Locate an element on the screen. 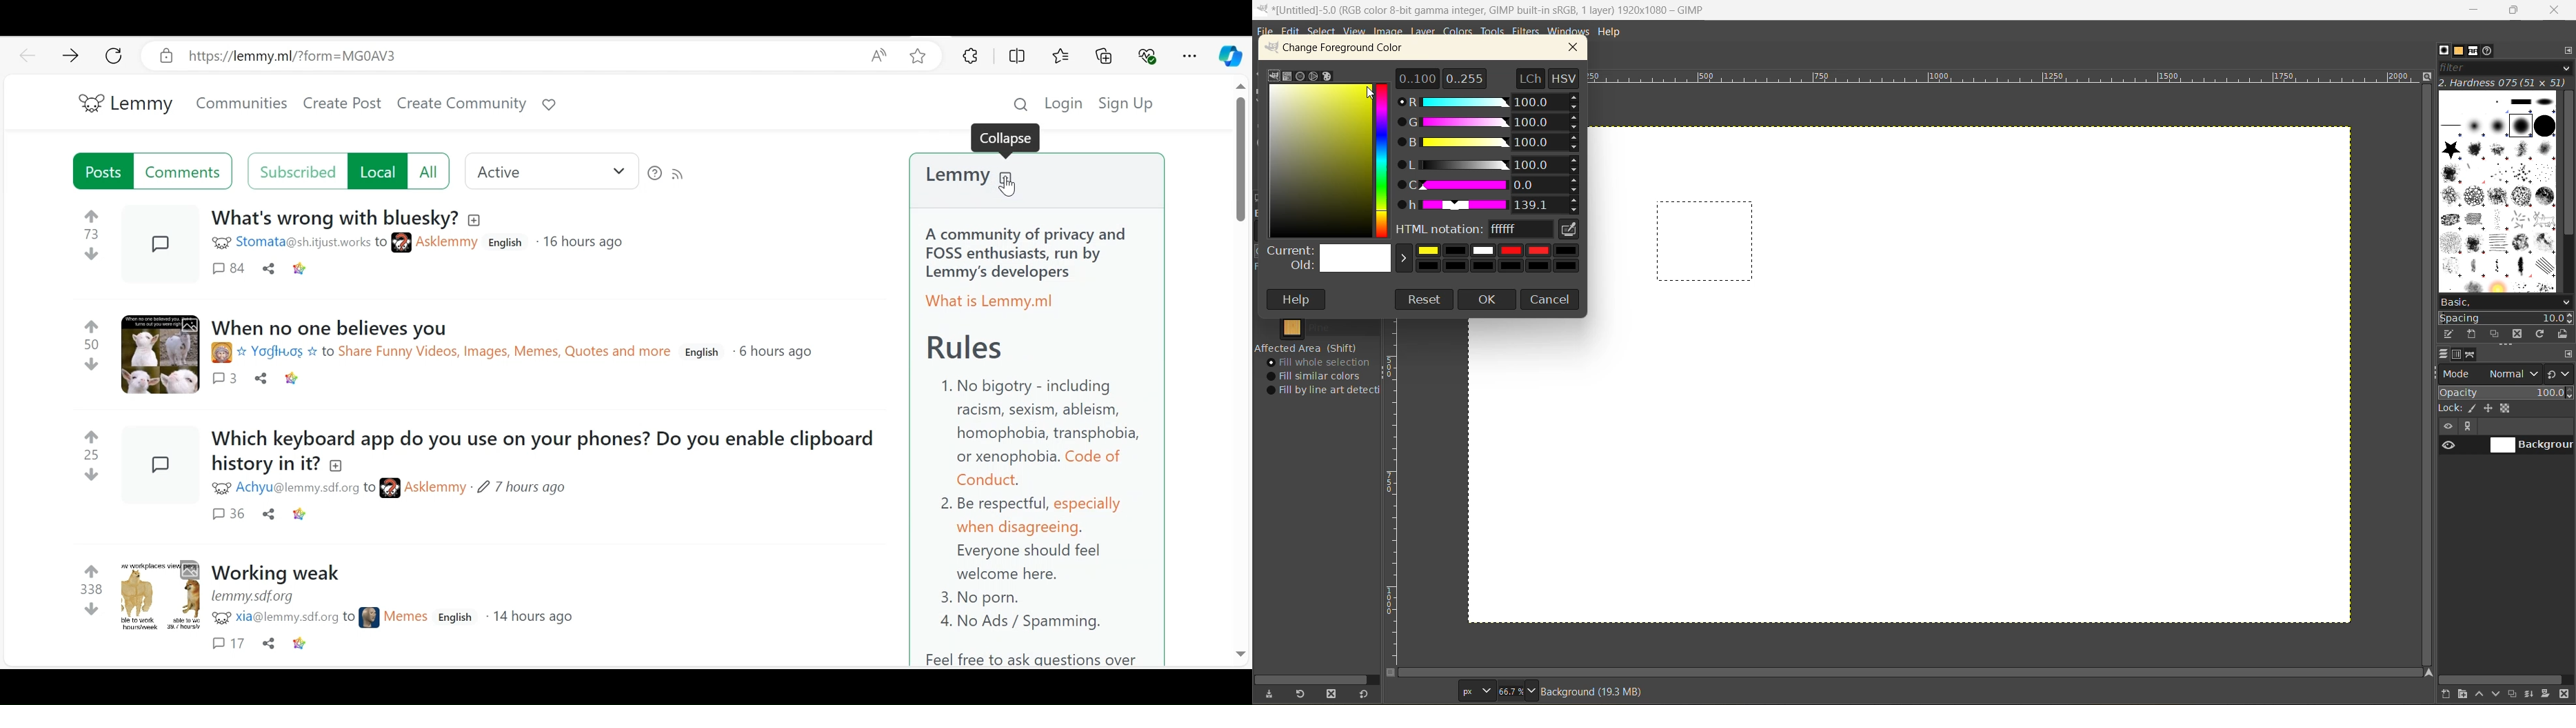 The height and width of the screenshot is (728, 2576). RSS is located at coordinates (679, 174).